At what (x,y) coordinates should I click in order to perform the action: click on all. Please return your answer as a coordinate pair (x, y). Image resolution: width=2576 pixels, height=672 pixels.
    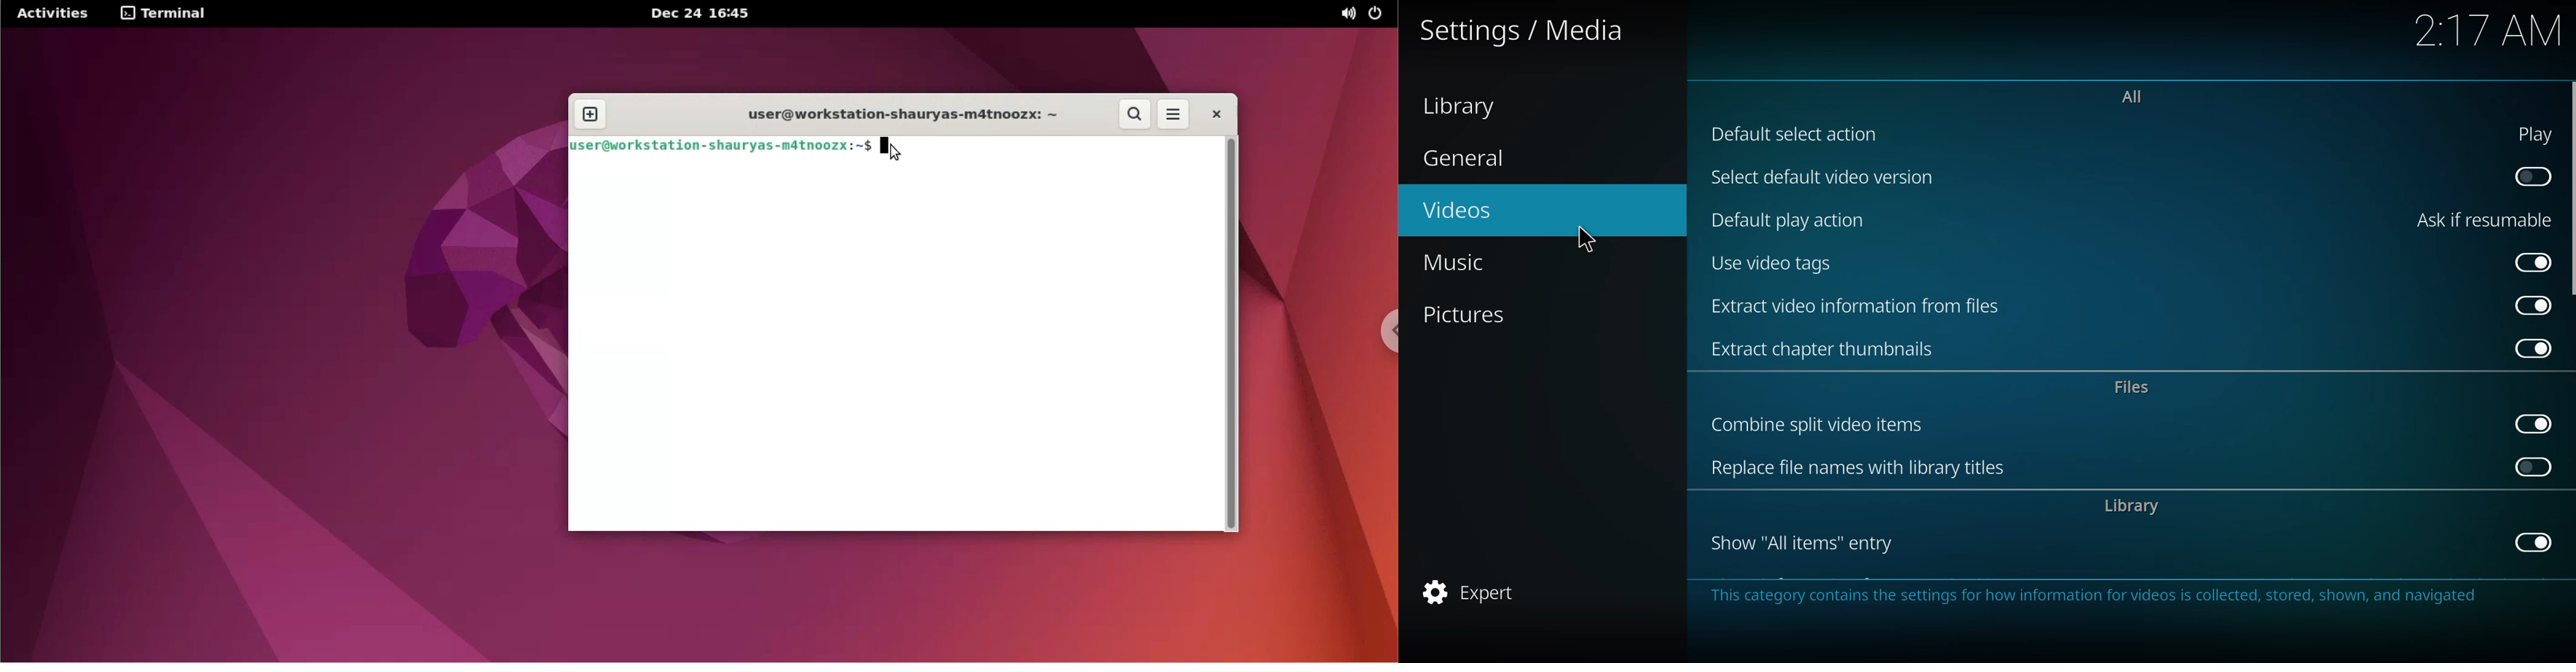
    Looking at the image, I should click on (2132, 95).